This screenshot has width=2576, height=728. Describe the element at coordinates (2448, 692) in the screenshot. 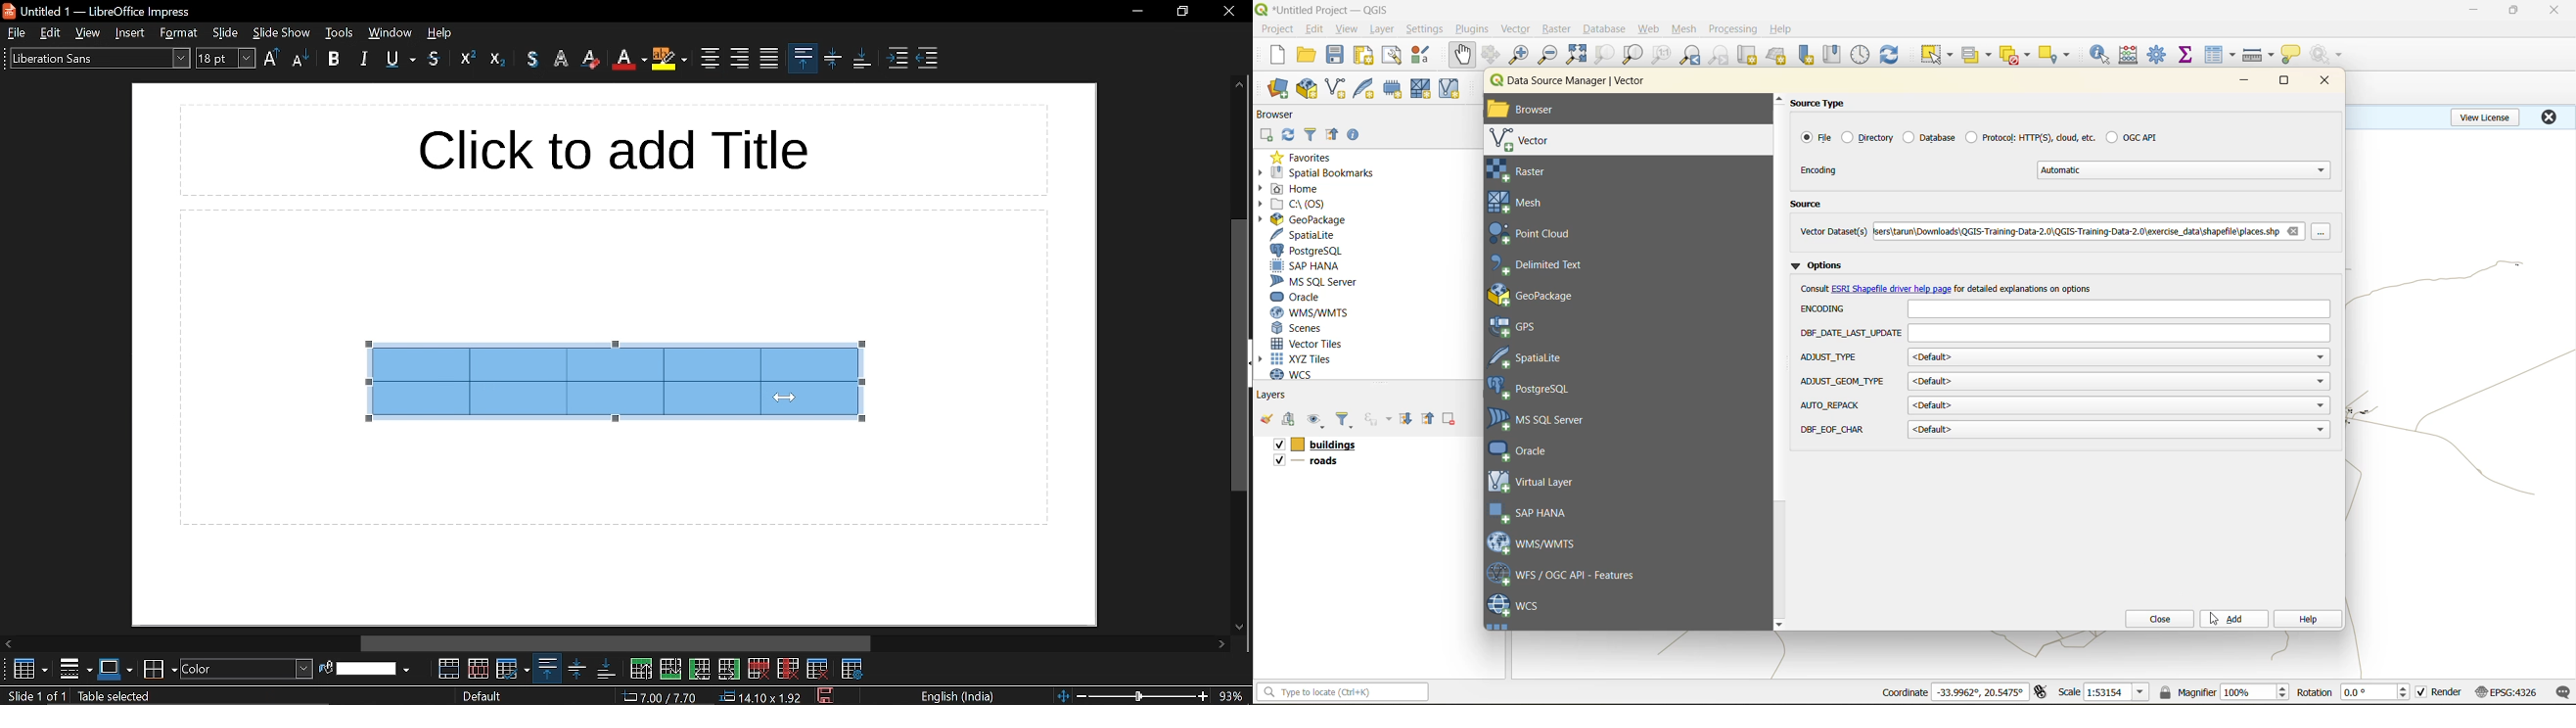

I see `render` at that location.